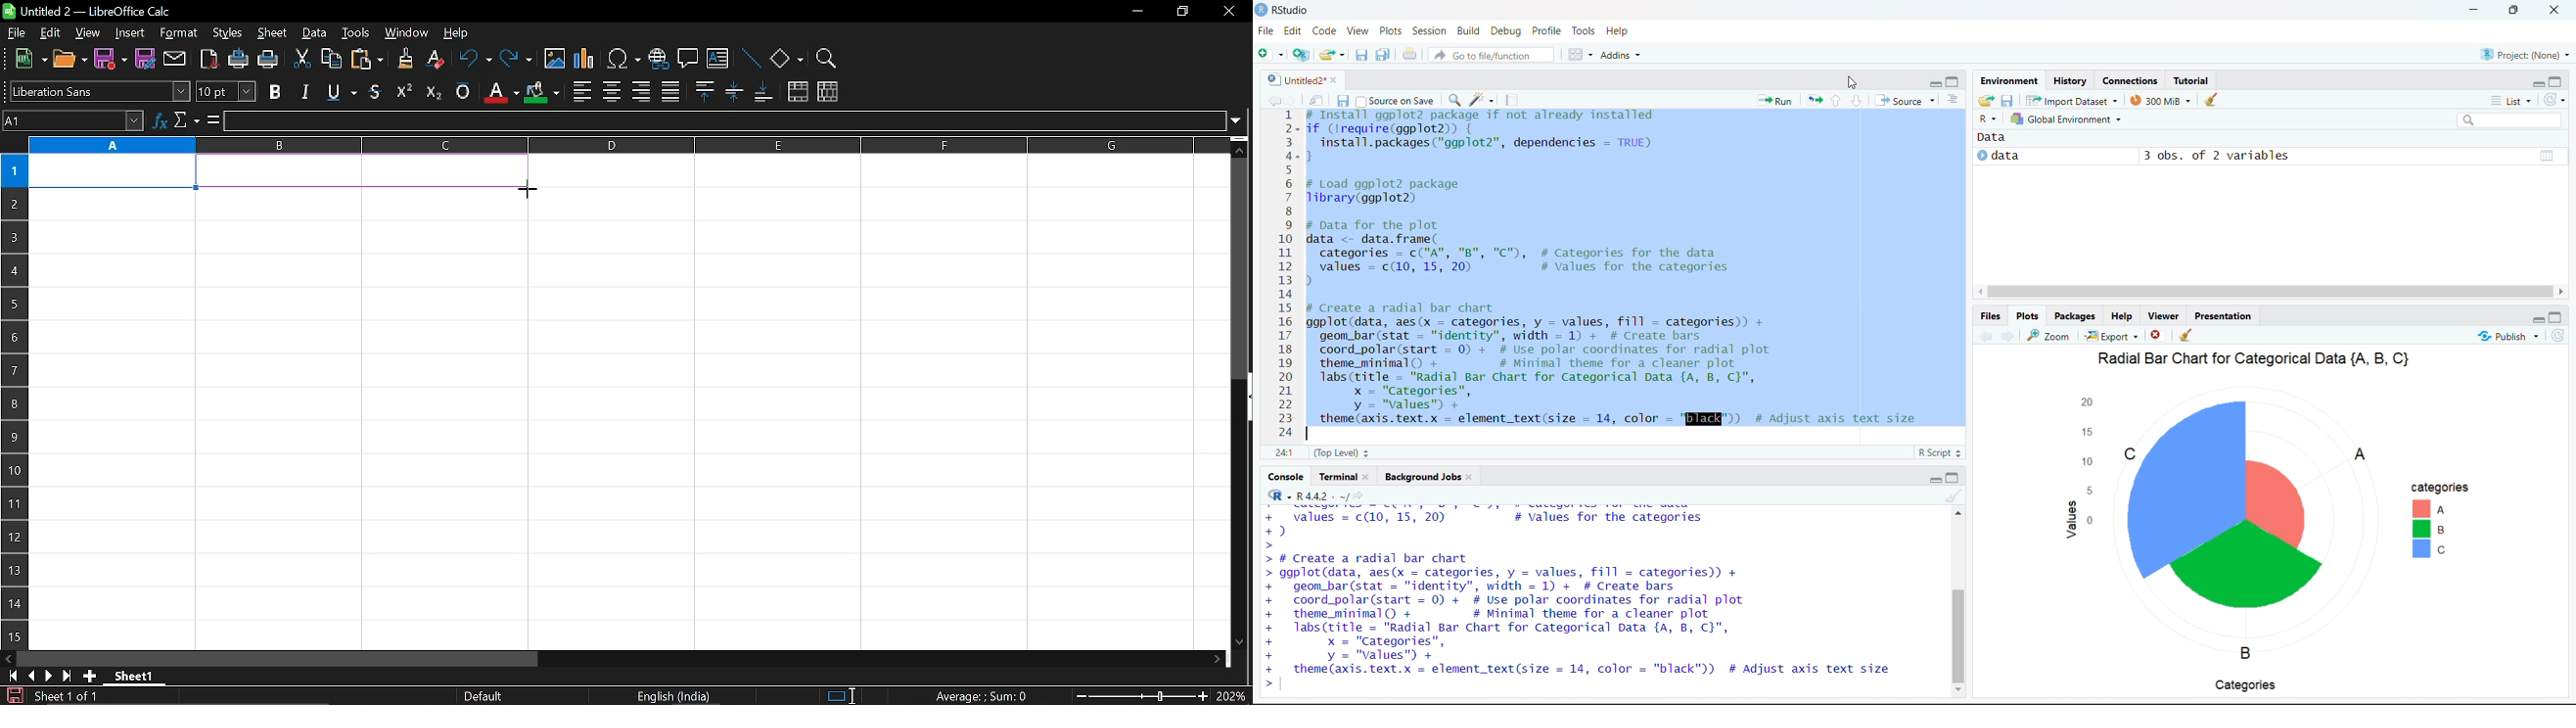 The width and height of the screenshot is (2576, 728). Describe the element at coordinates (2549, 157) in the screenshot. I see `value of matrix` at that location.